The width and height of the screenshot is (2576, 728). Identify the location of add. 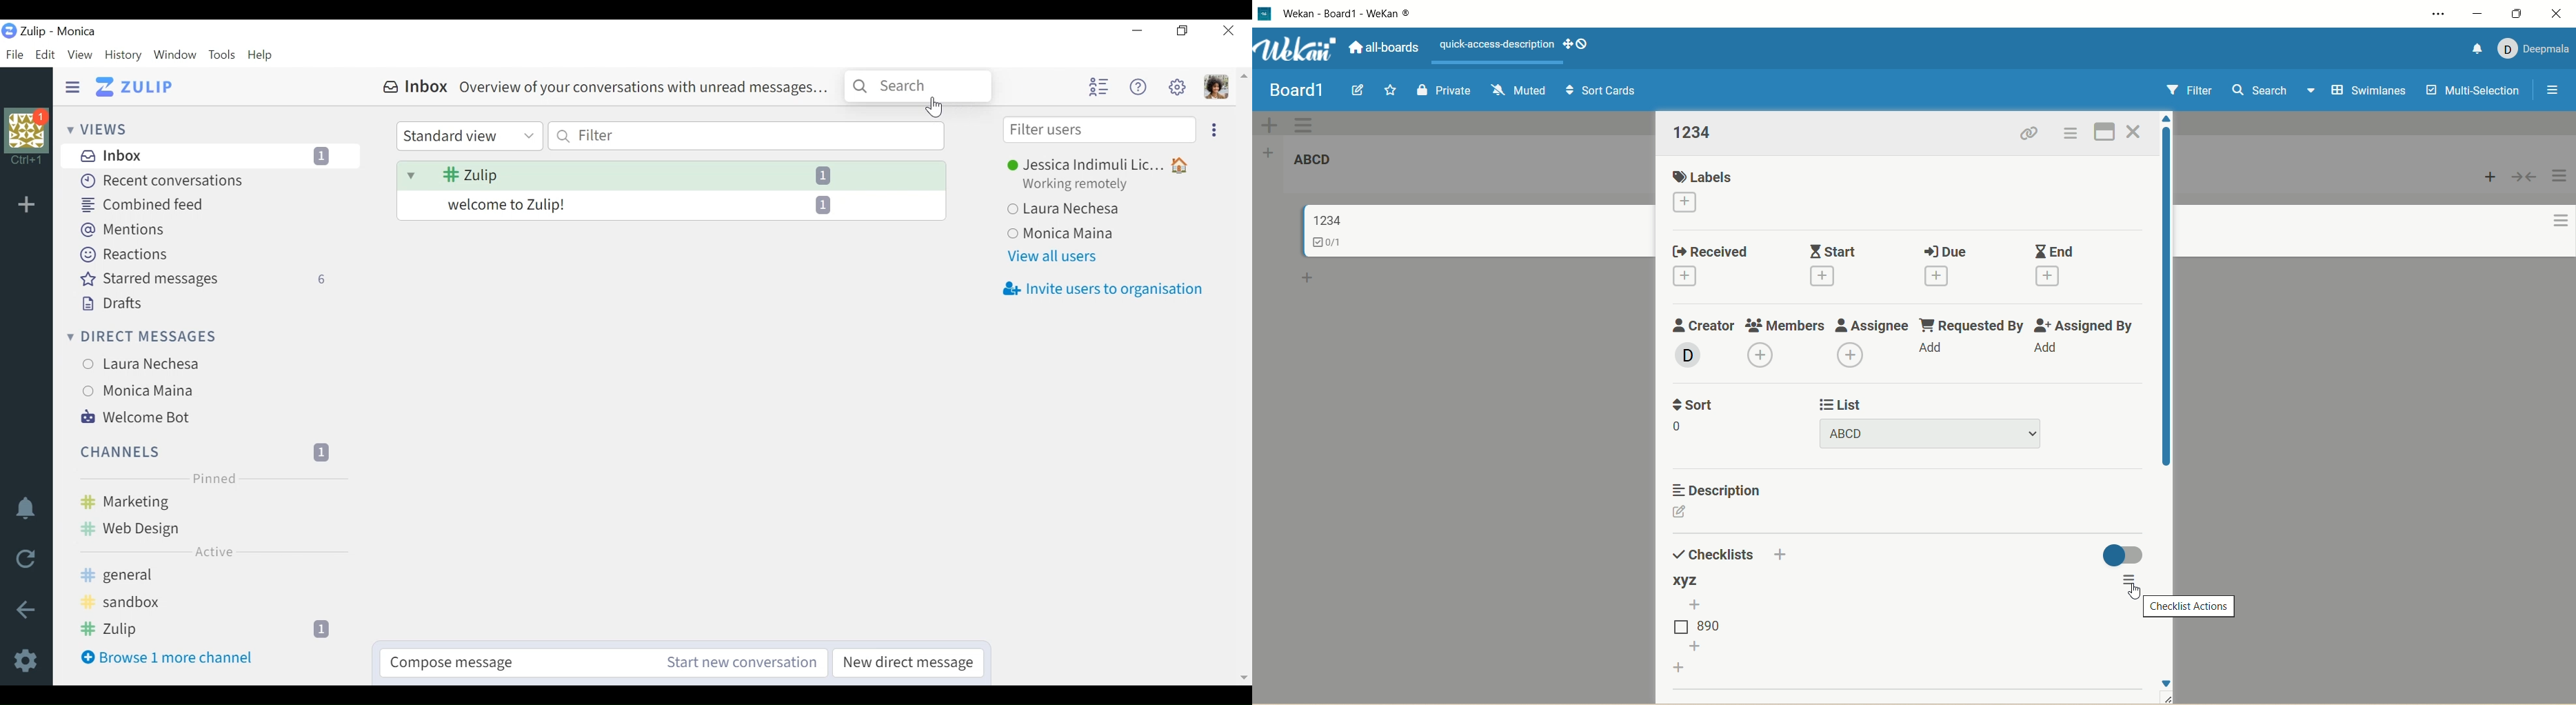
(1785, 555).